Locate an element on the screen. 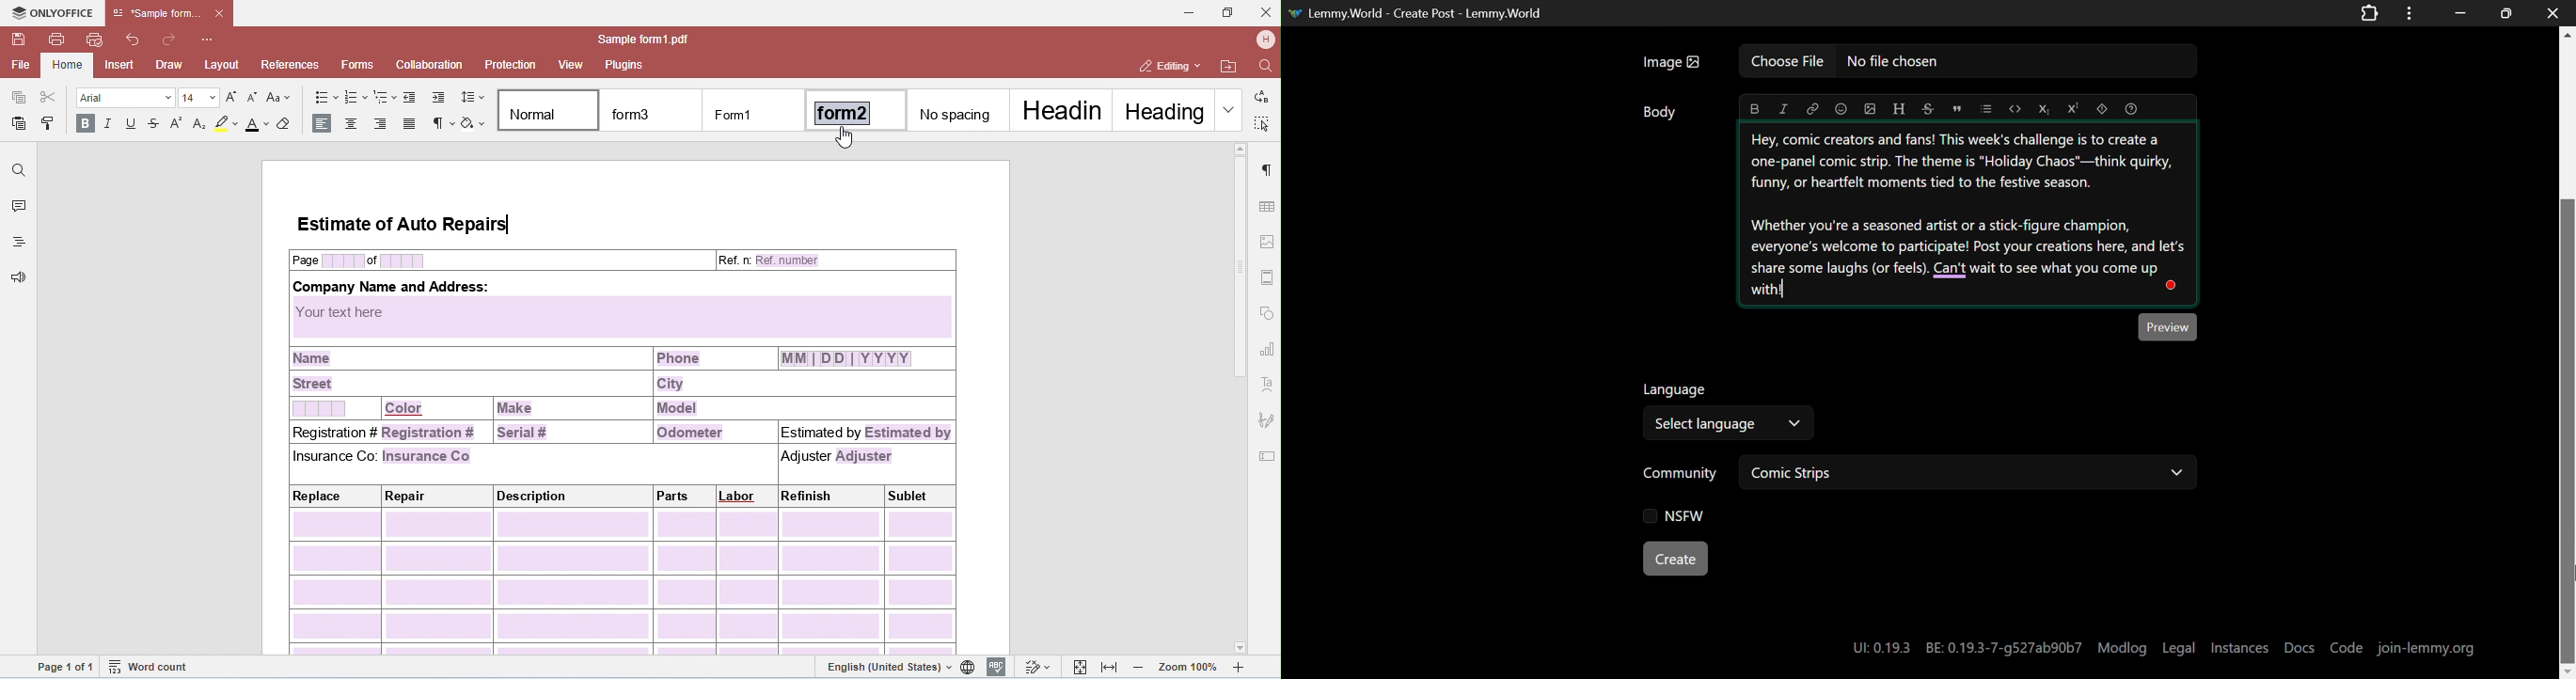  Language is located at coordinates (1676, 388).